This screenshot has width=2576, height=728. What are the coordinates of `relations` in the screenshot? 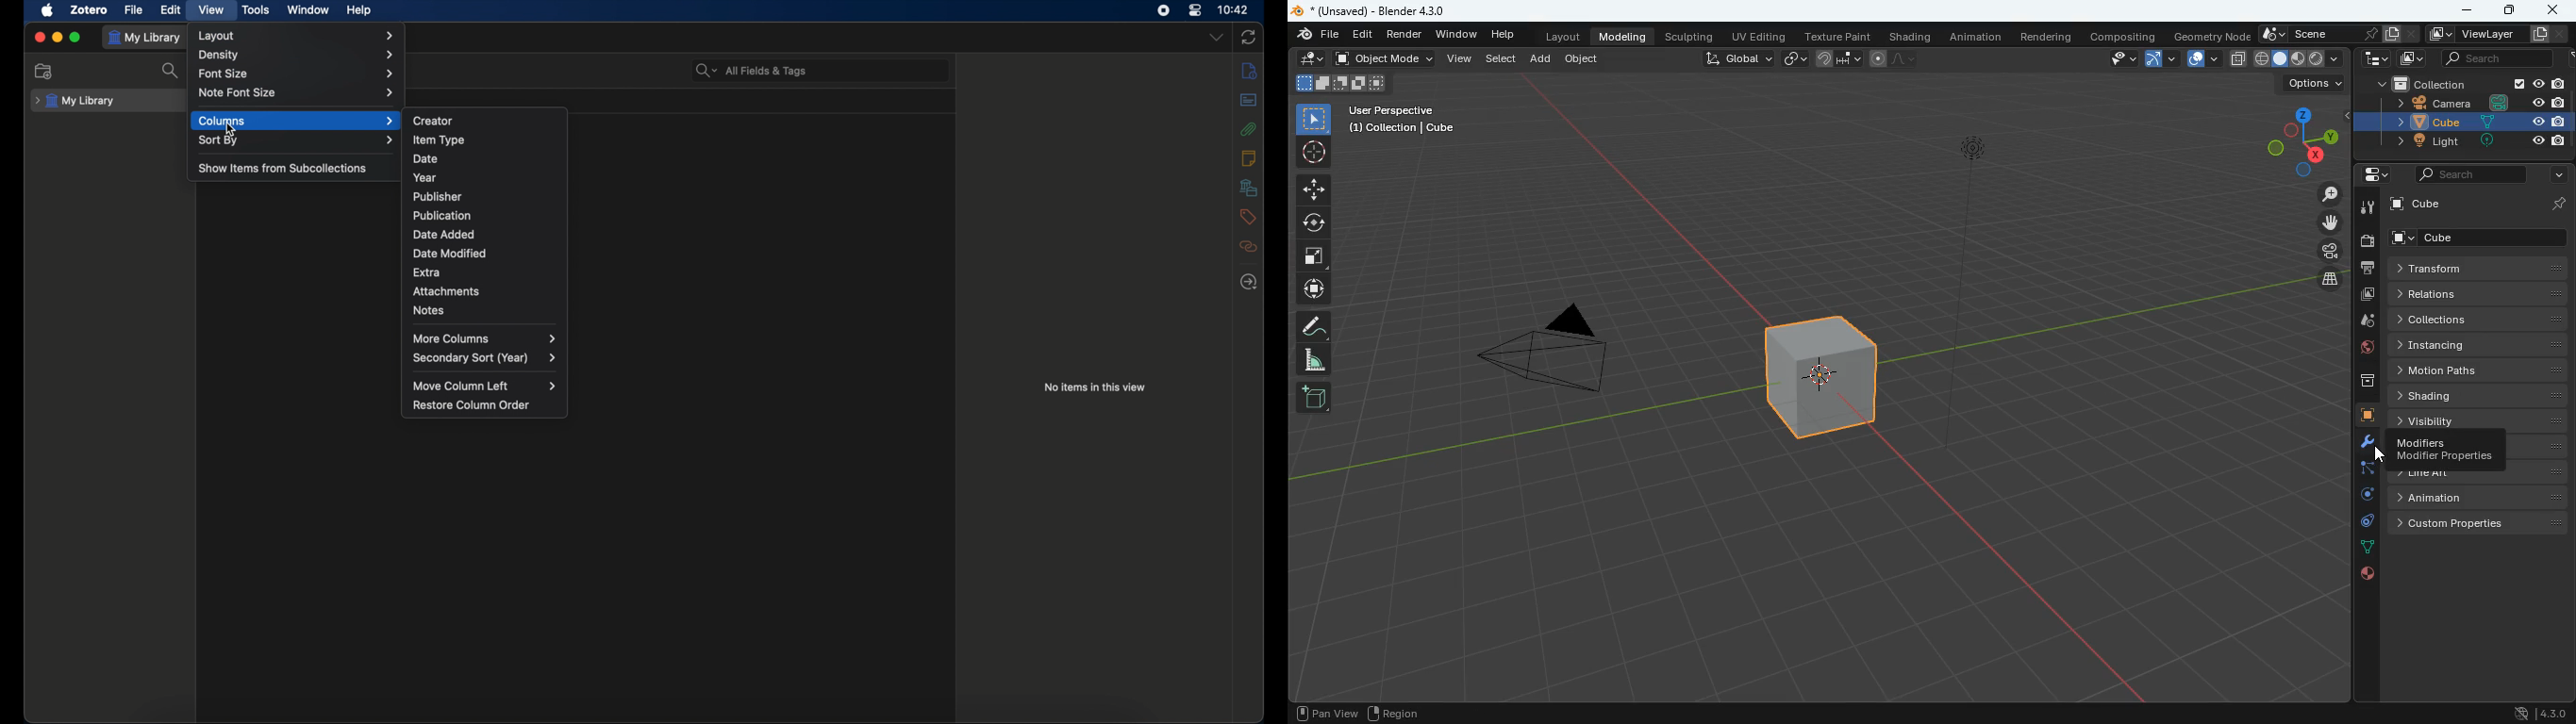 It's located at (2476, 294).